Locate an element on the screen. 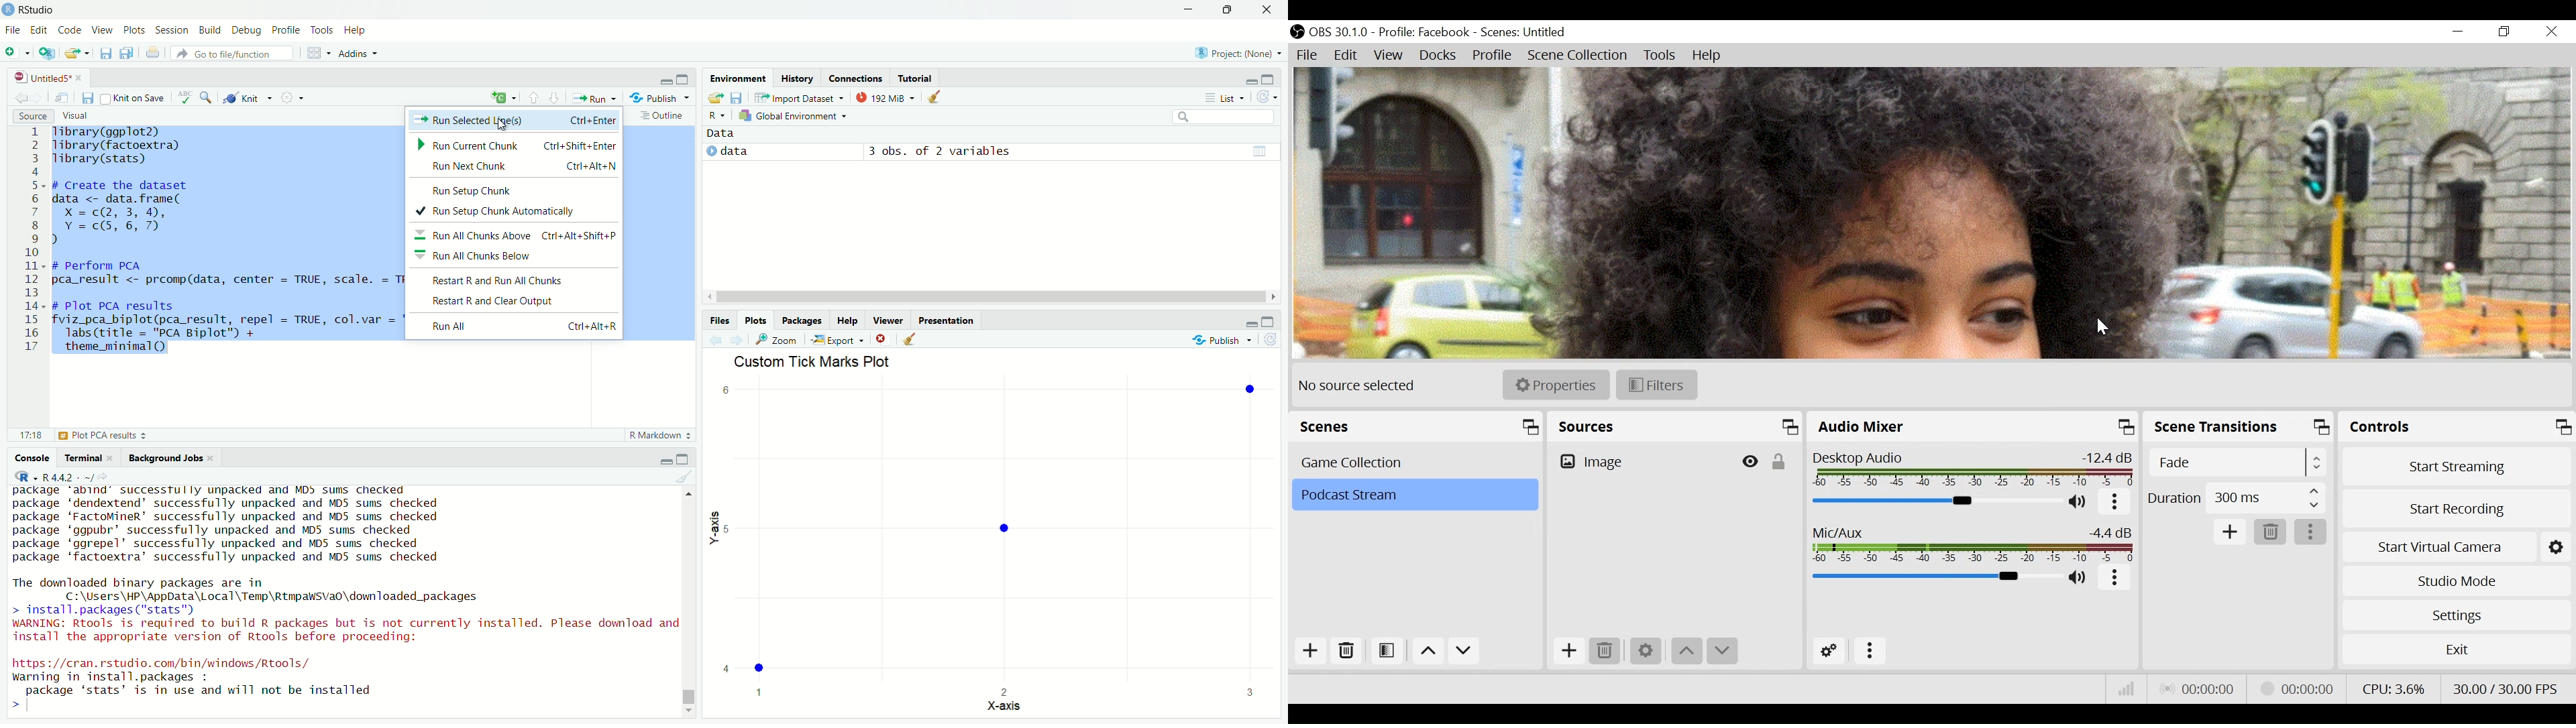 The height and width of the screenshot is (728, 2576). Maximize is located at coordinates (1226, 10).